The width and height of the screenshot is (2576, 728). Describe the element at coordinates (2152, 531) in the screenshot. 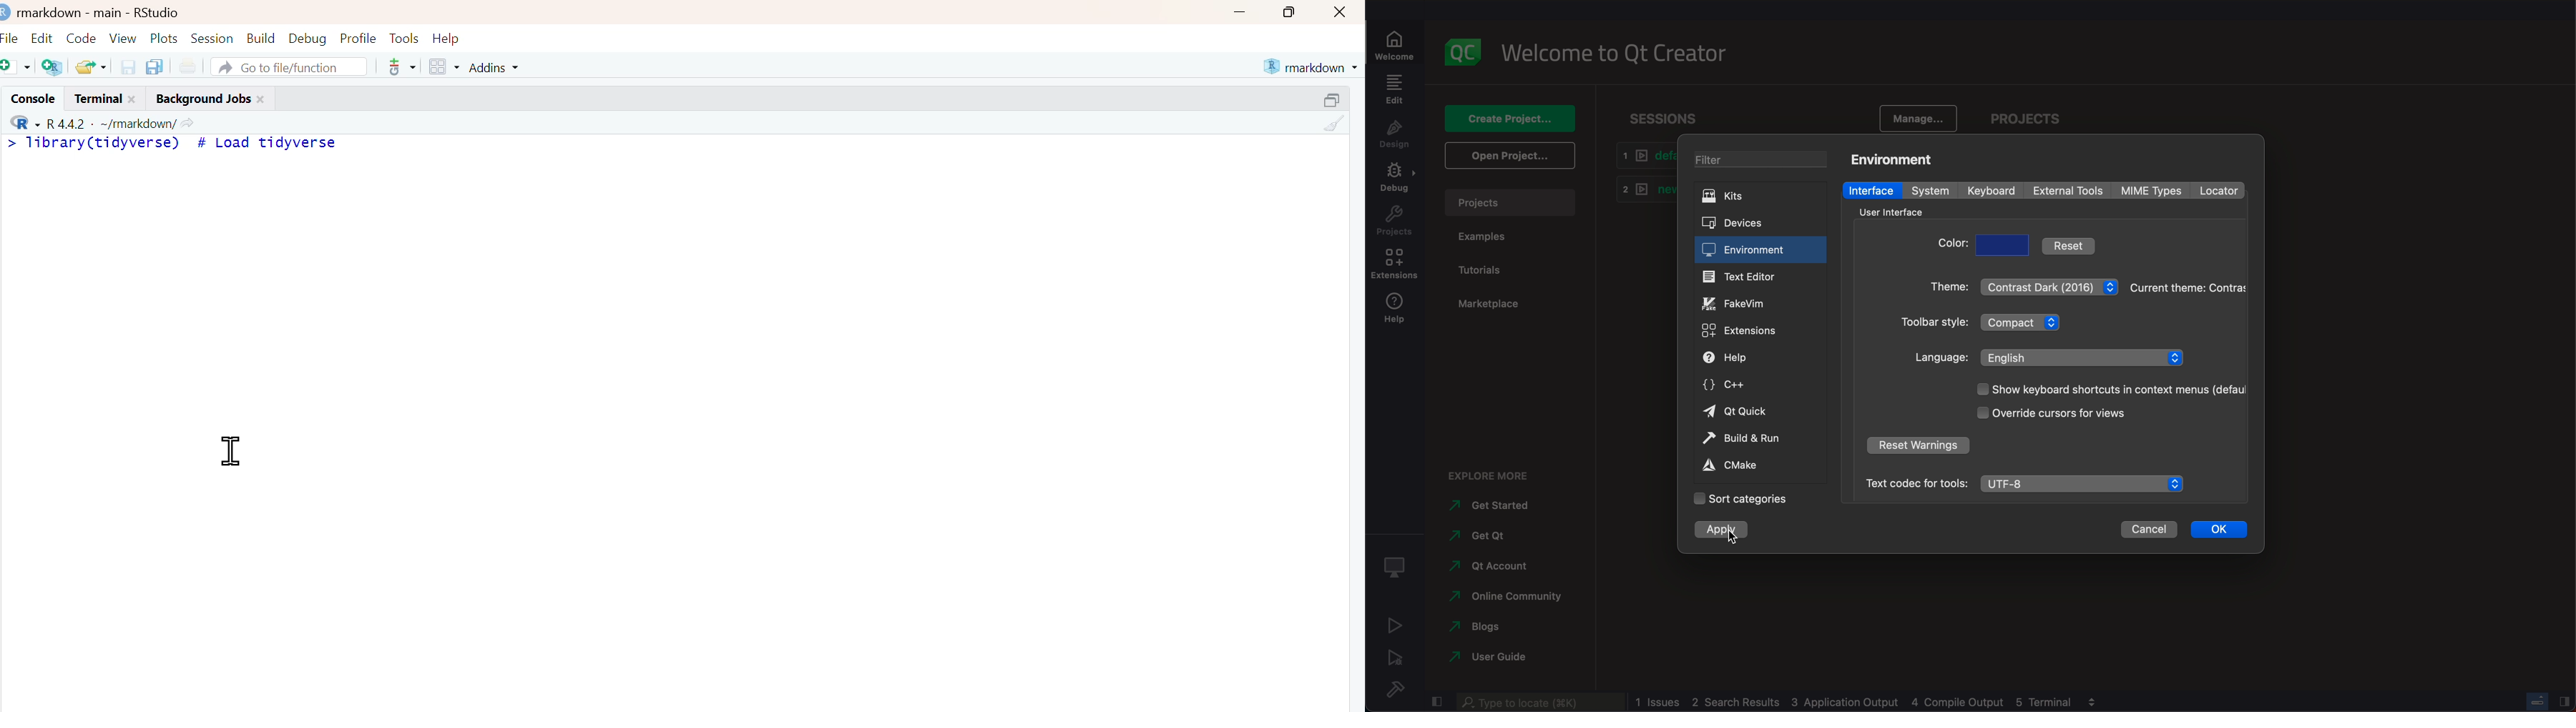

I see `cancel` at that location.